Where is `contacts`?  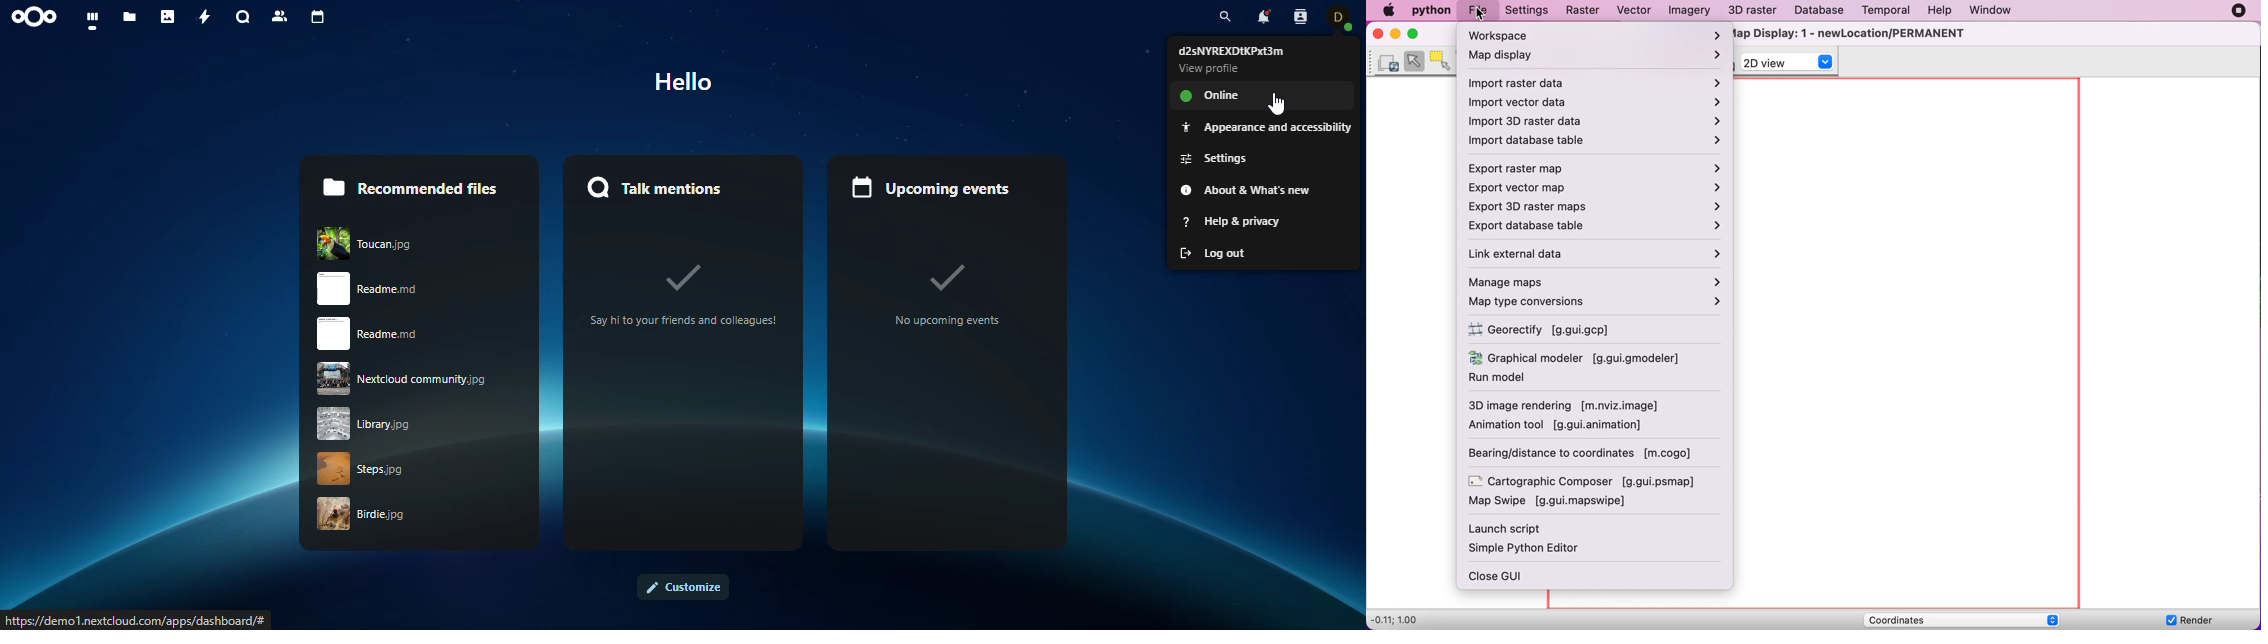
contacts is located at coordinates (280, 17).